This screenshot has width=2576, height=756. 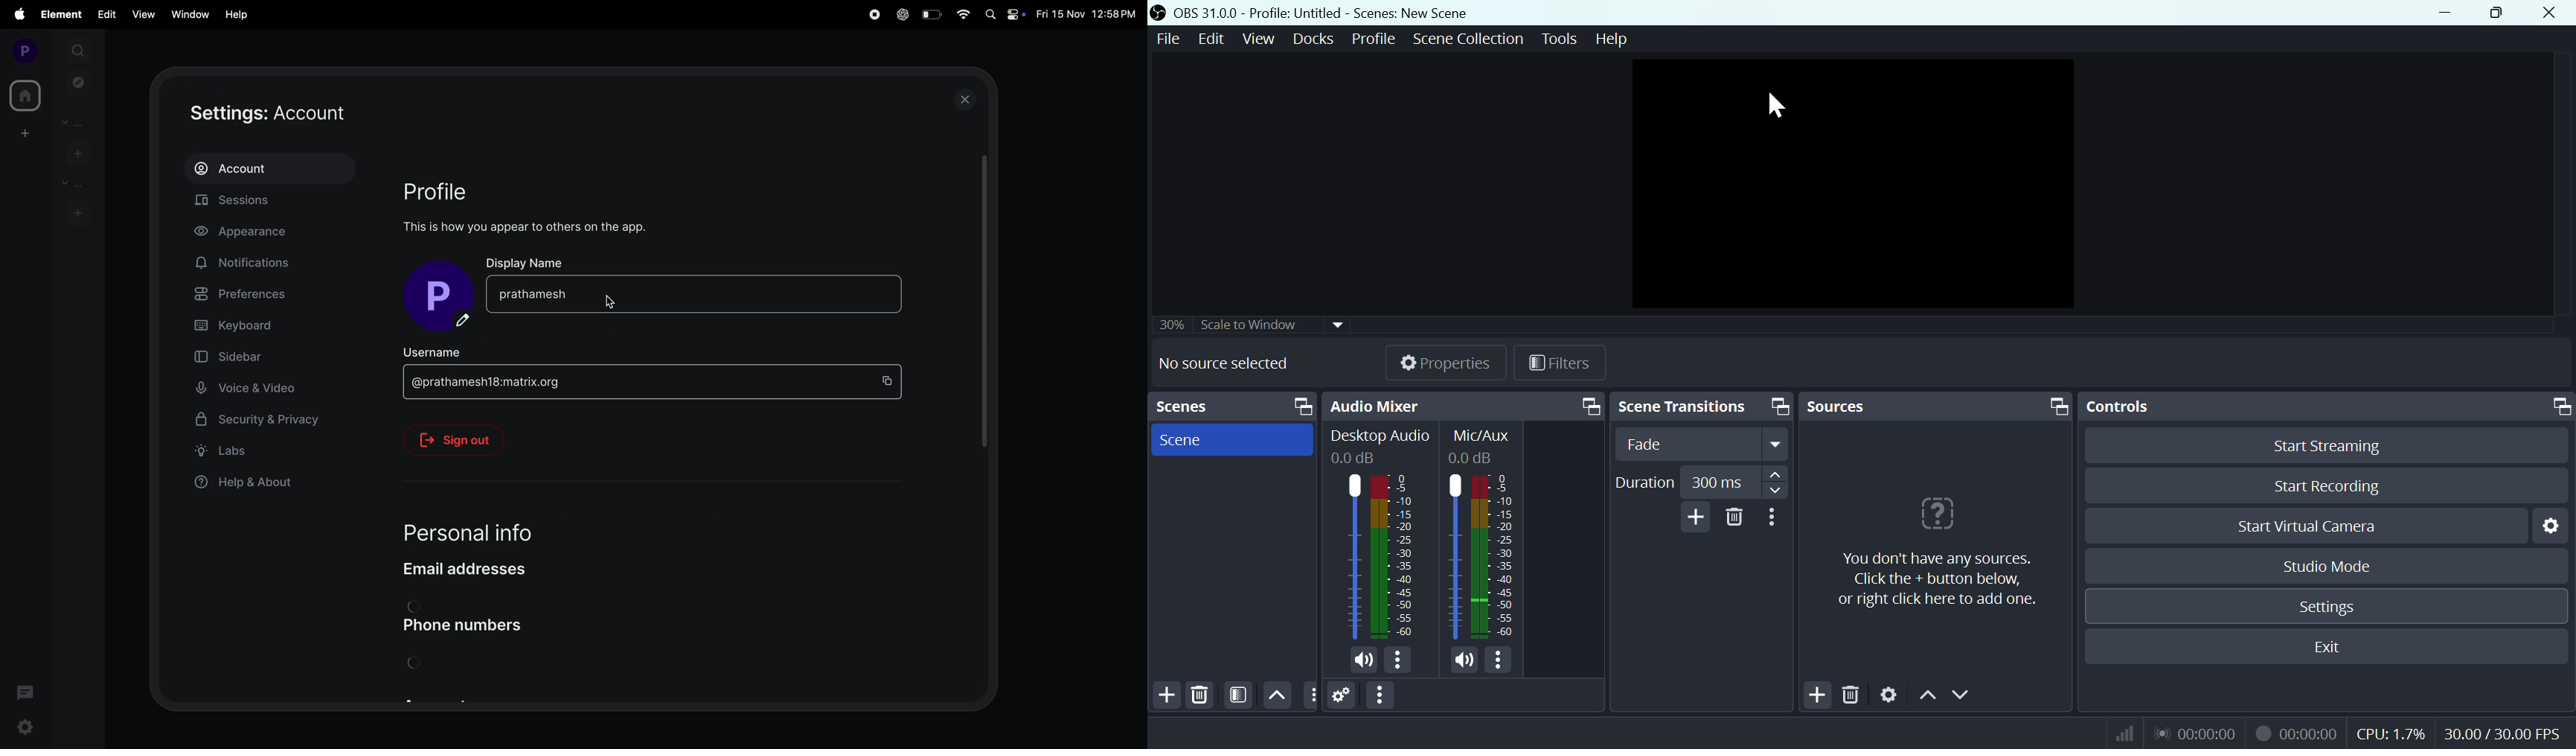 What do you see at coordinates (2328, 405) in the screenshot?
I see `Control` at bounding box center [2328, 405].